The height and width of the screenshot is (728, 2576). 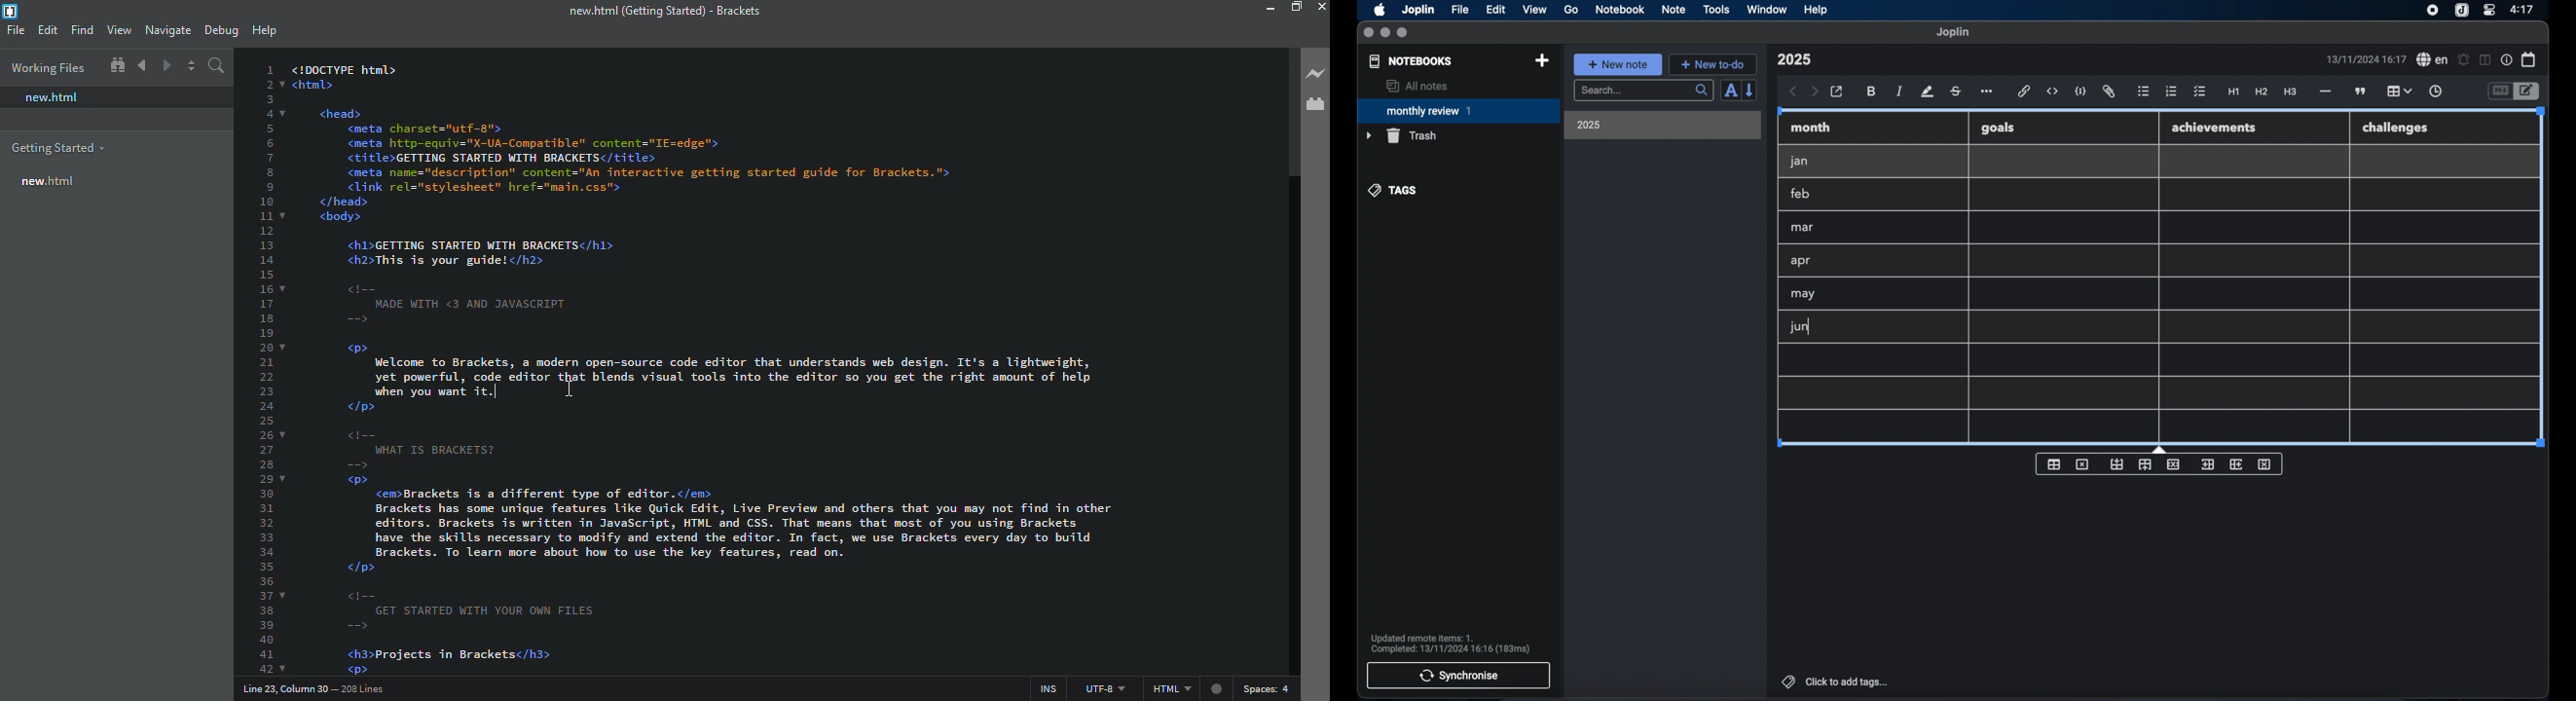 What do you see at coordinates (62, 148) in the screenshot?
I see `getting started` at bounding box center [62, 148].